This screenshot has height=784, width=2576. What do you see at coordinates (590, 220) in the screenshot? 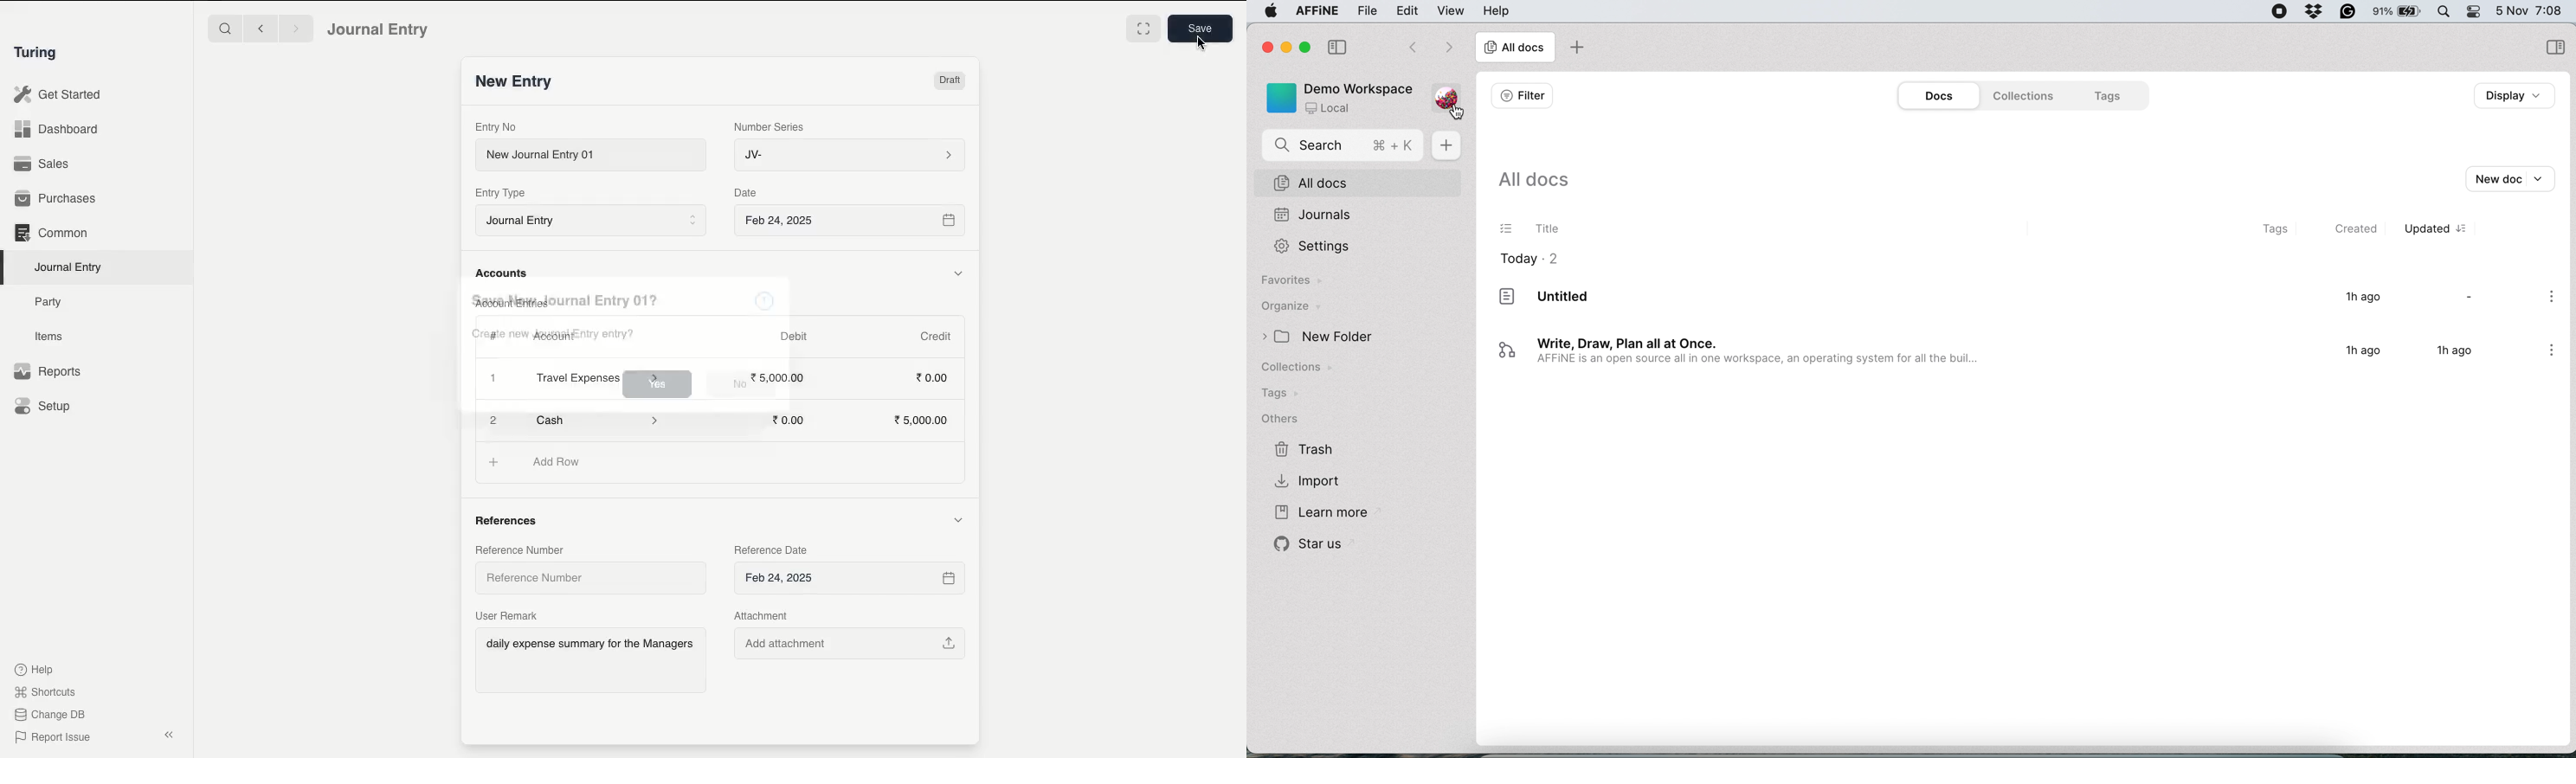
I see `Journal Entry` at bounding box center [590, 220].